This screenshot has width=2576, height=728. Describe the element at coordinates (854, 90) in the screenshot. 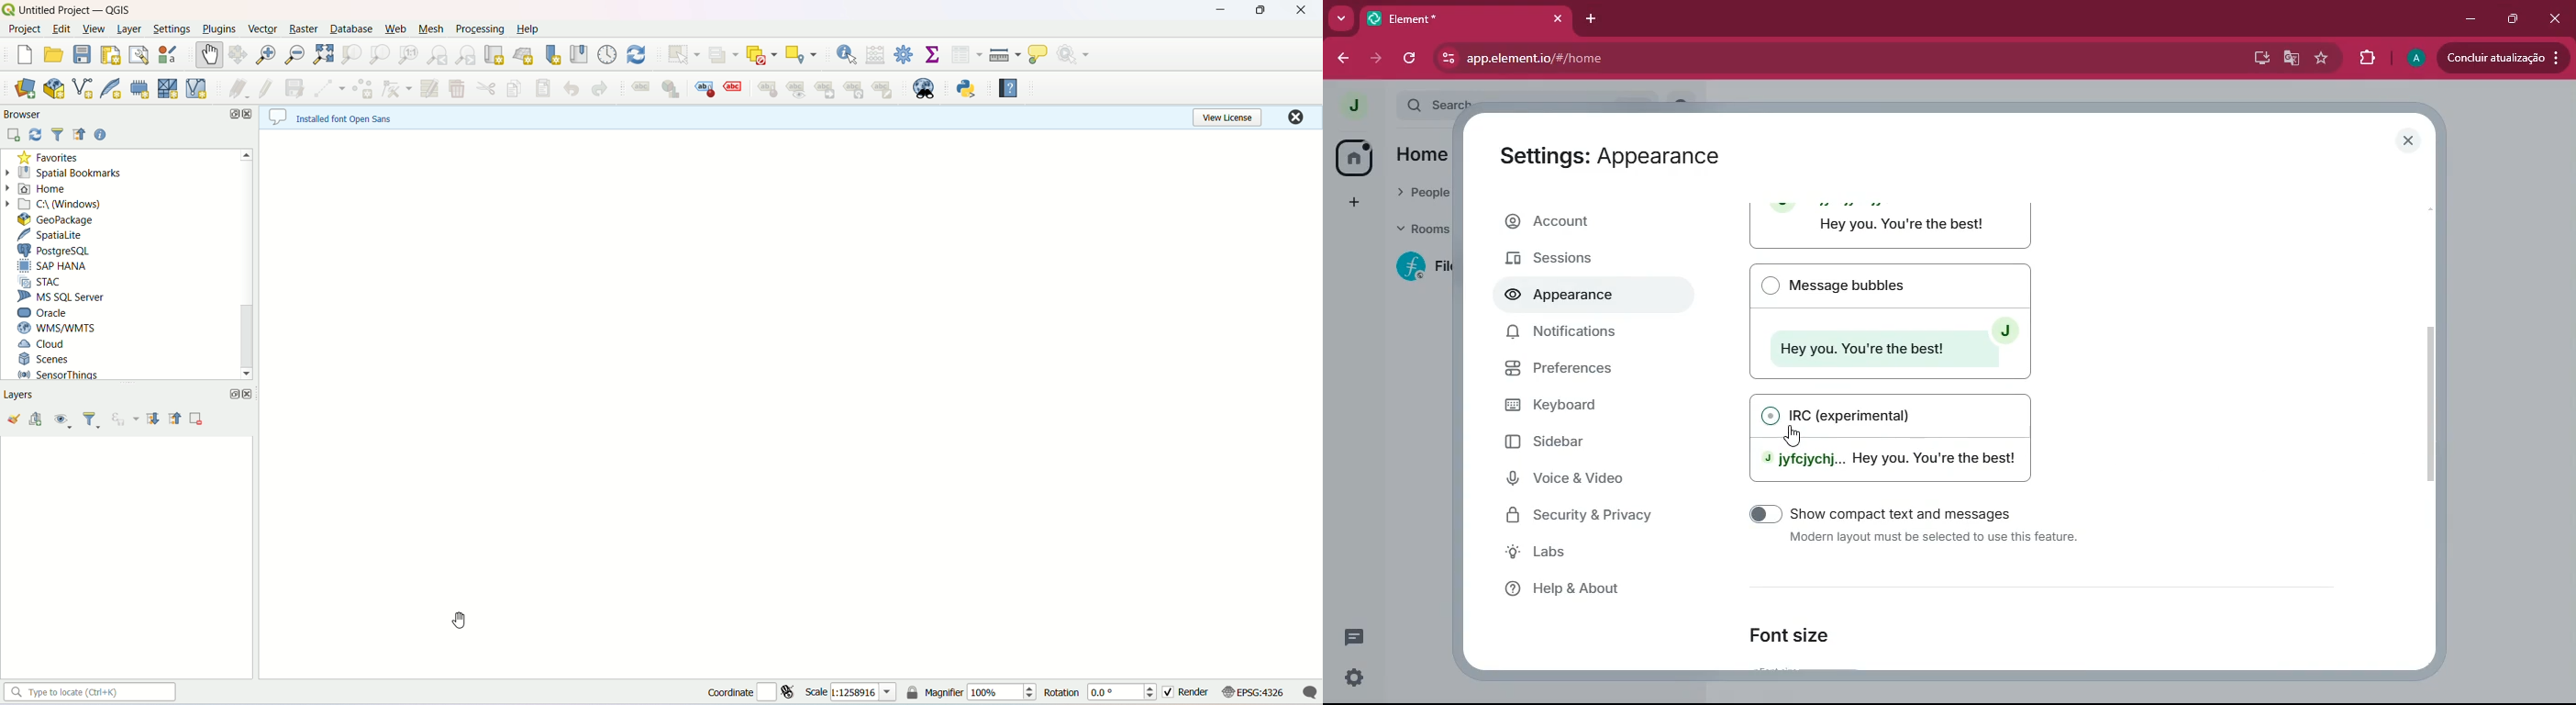

I see `rotate label` at that location.